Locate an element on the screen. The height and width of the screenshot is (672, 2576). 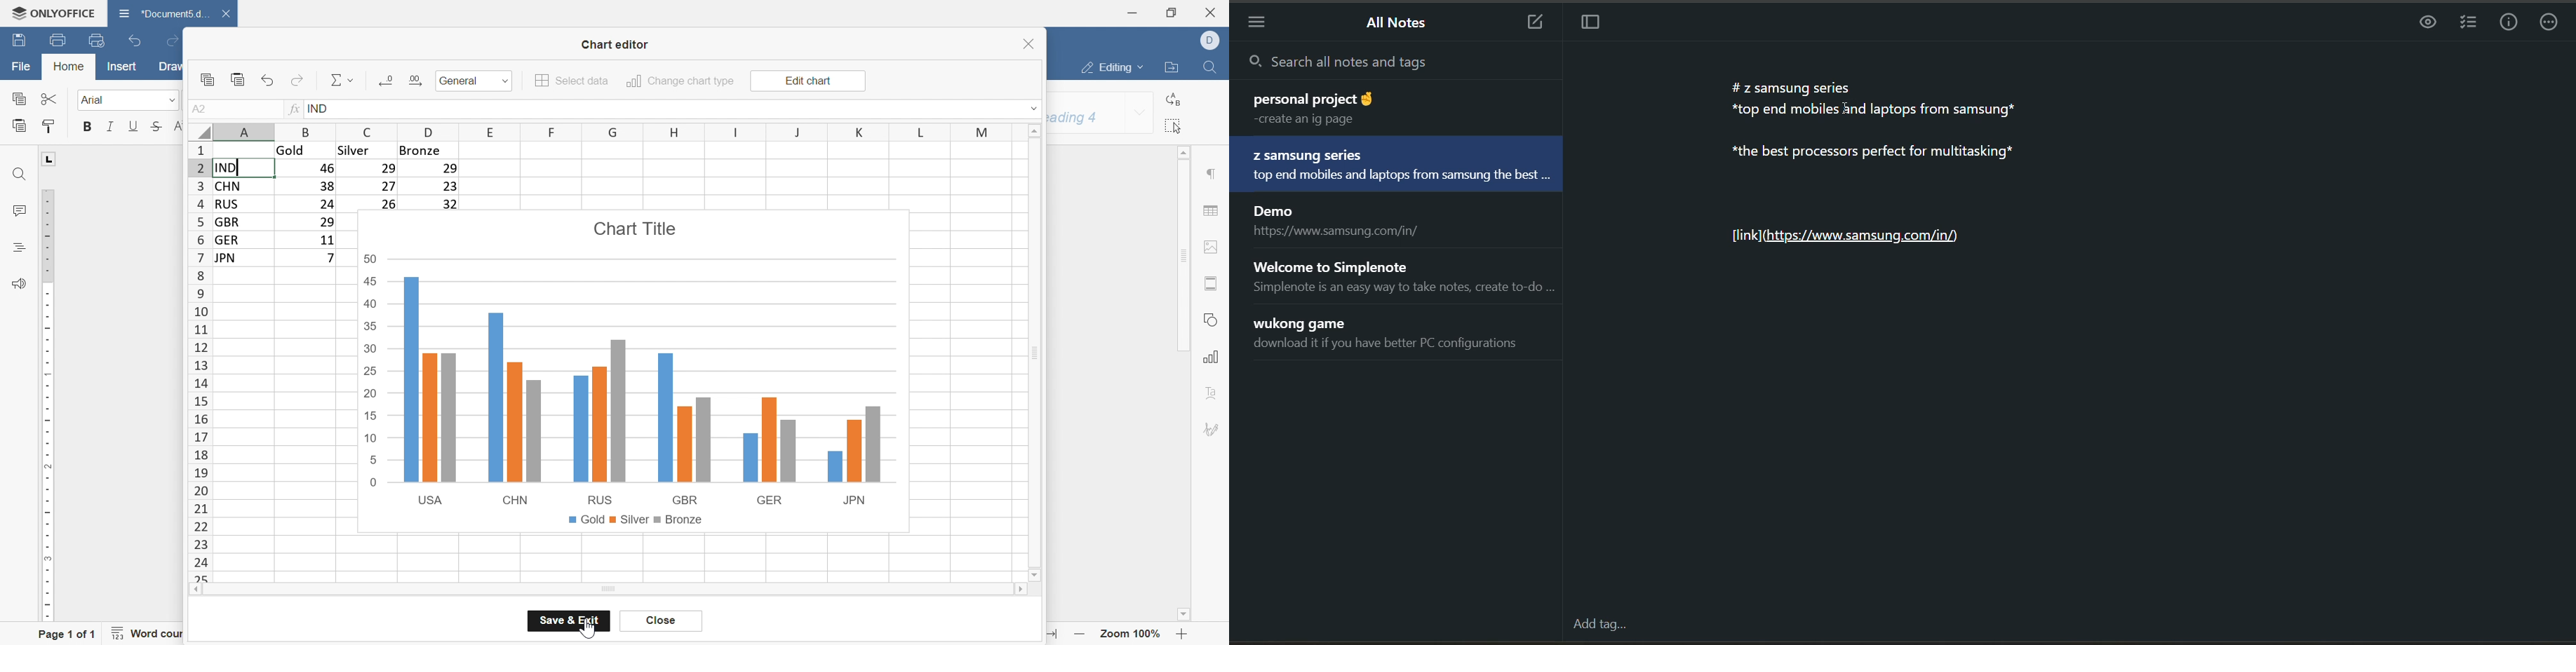
scroll bar is located at coordinates (1032, 353).